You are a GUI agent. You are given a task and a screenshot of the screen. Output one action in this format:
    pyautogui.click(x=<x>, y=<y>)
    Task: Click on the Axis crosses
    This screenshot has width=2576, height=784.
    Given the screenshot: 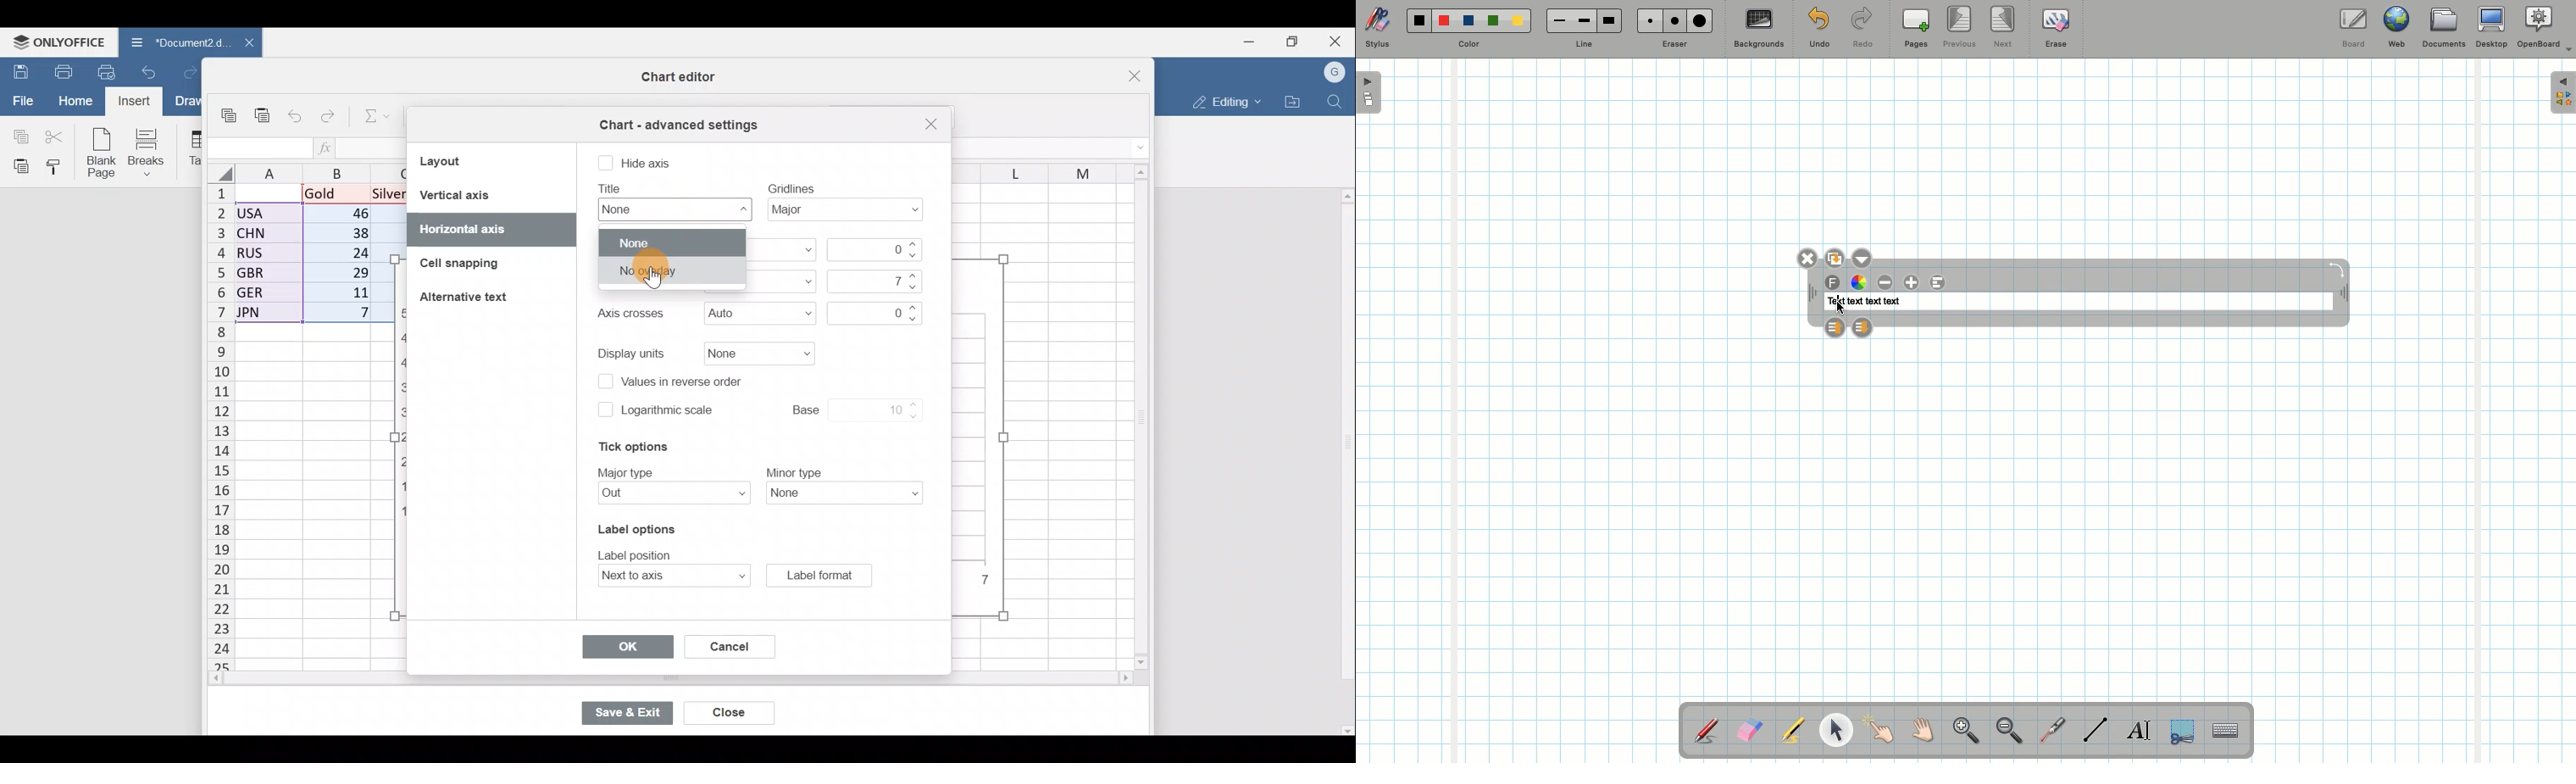 What is the action you would take?
    pyautogui.click(x=759, y=314)
    